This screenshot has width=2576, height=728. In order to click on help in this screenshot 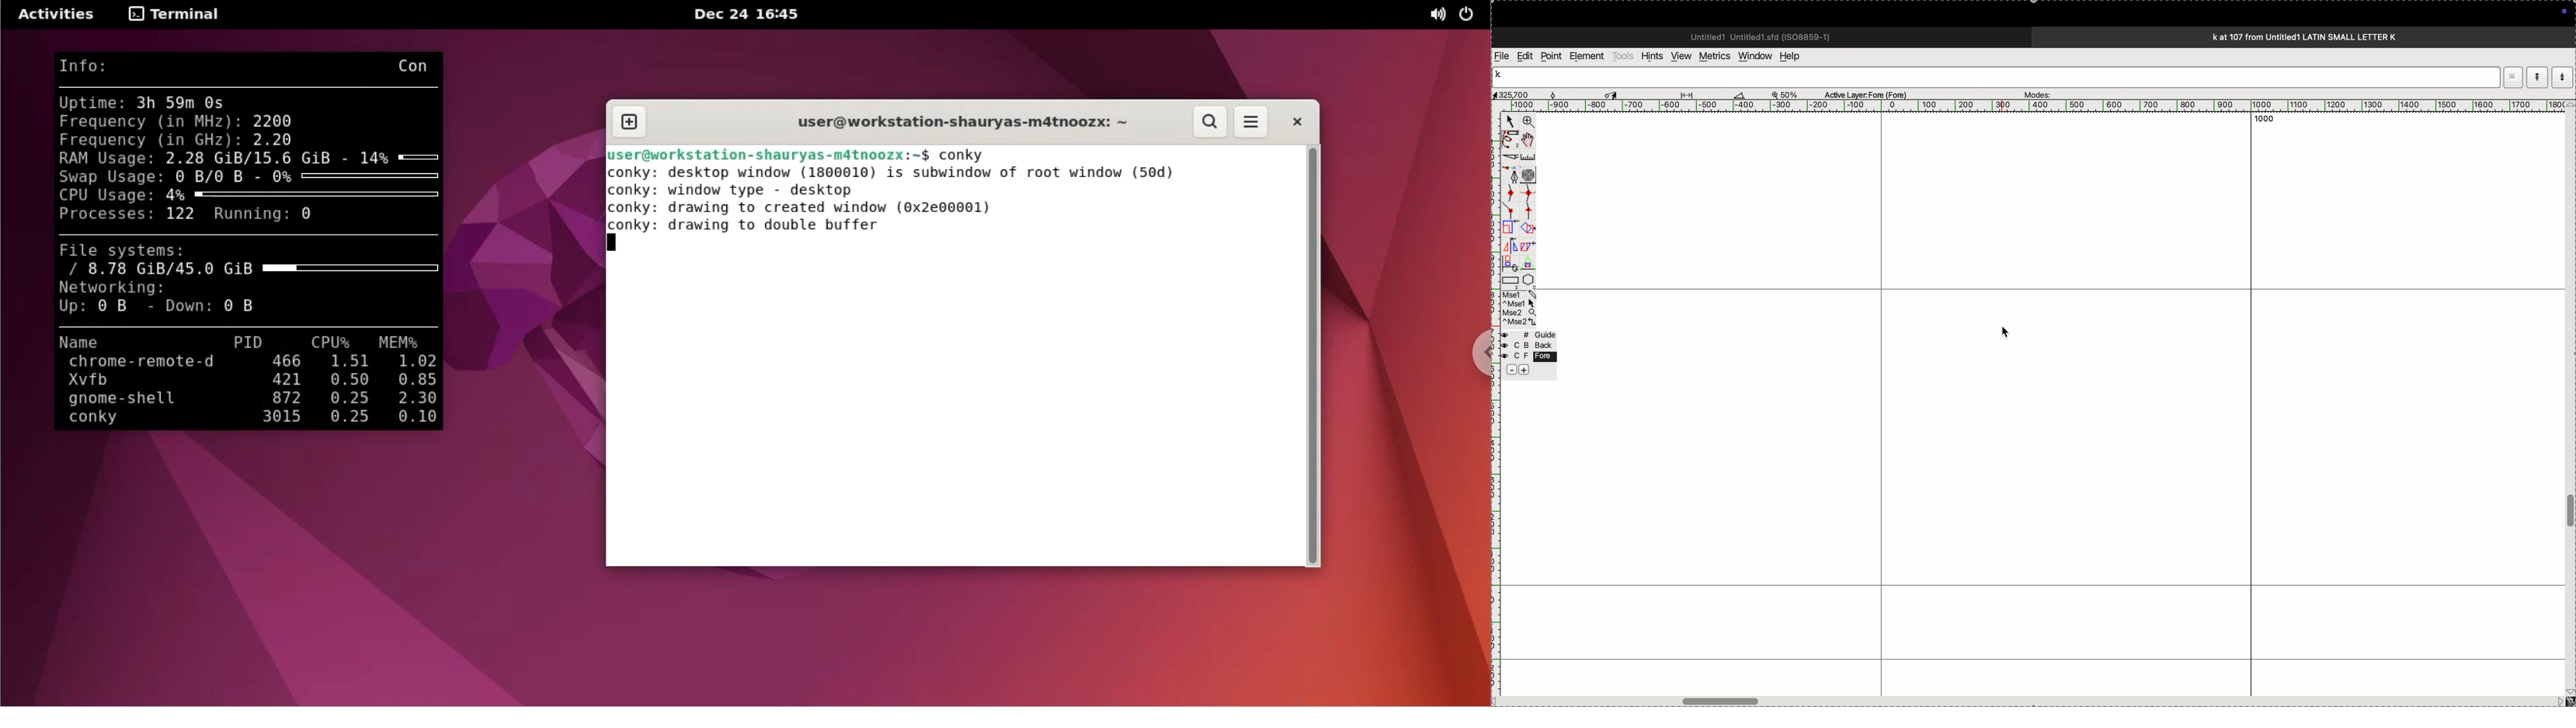, I will do `click(1796, 56)`.